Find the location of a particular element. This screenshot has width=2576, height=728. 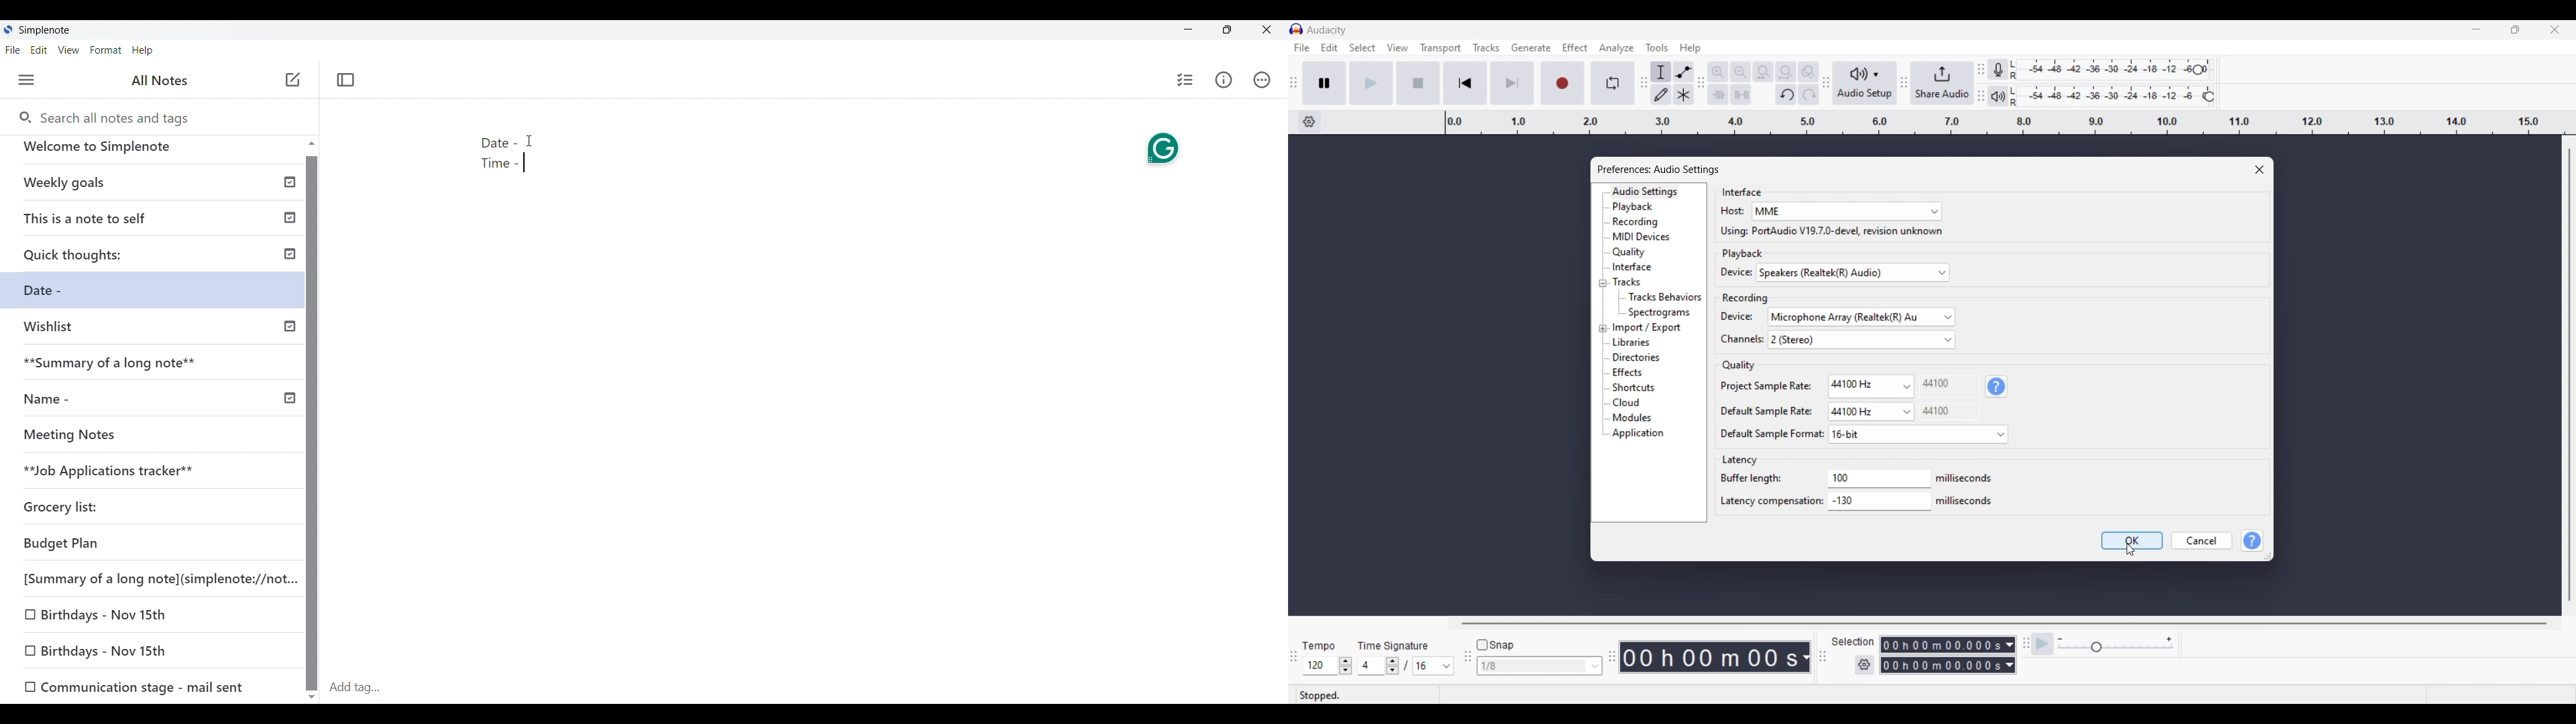

Unpublished note is located at coordinates (148, 473).